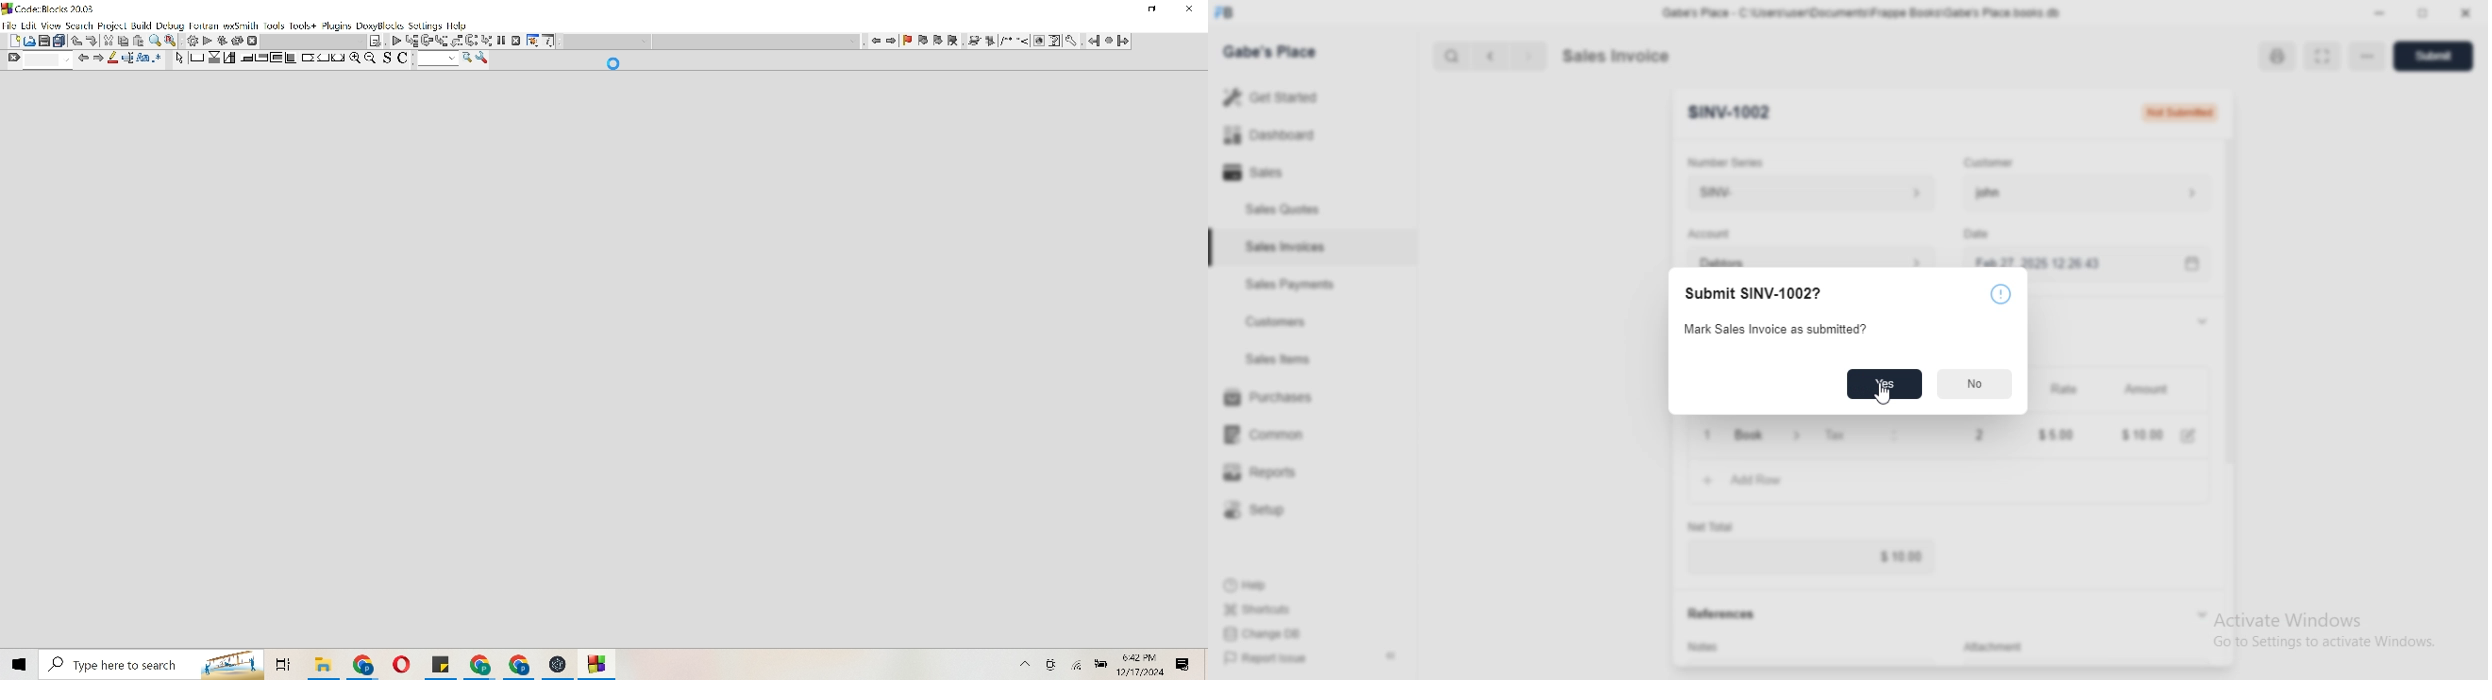  What do you see at coordinates (51, 26) in the screenshot?
I see `View` at bounding box center [51, 26].